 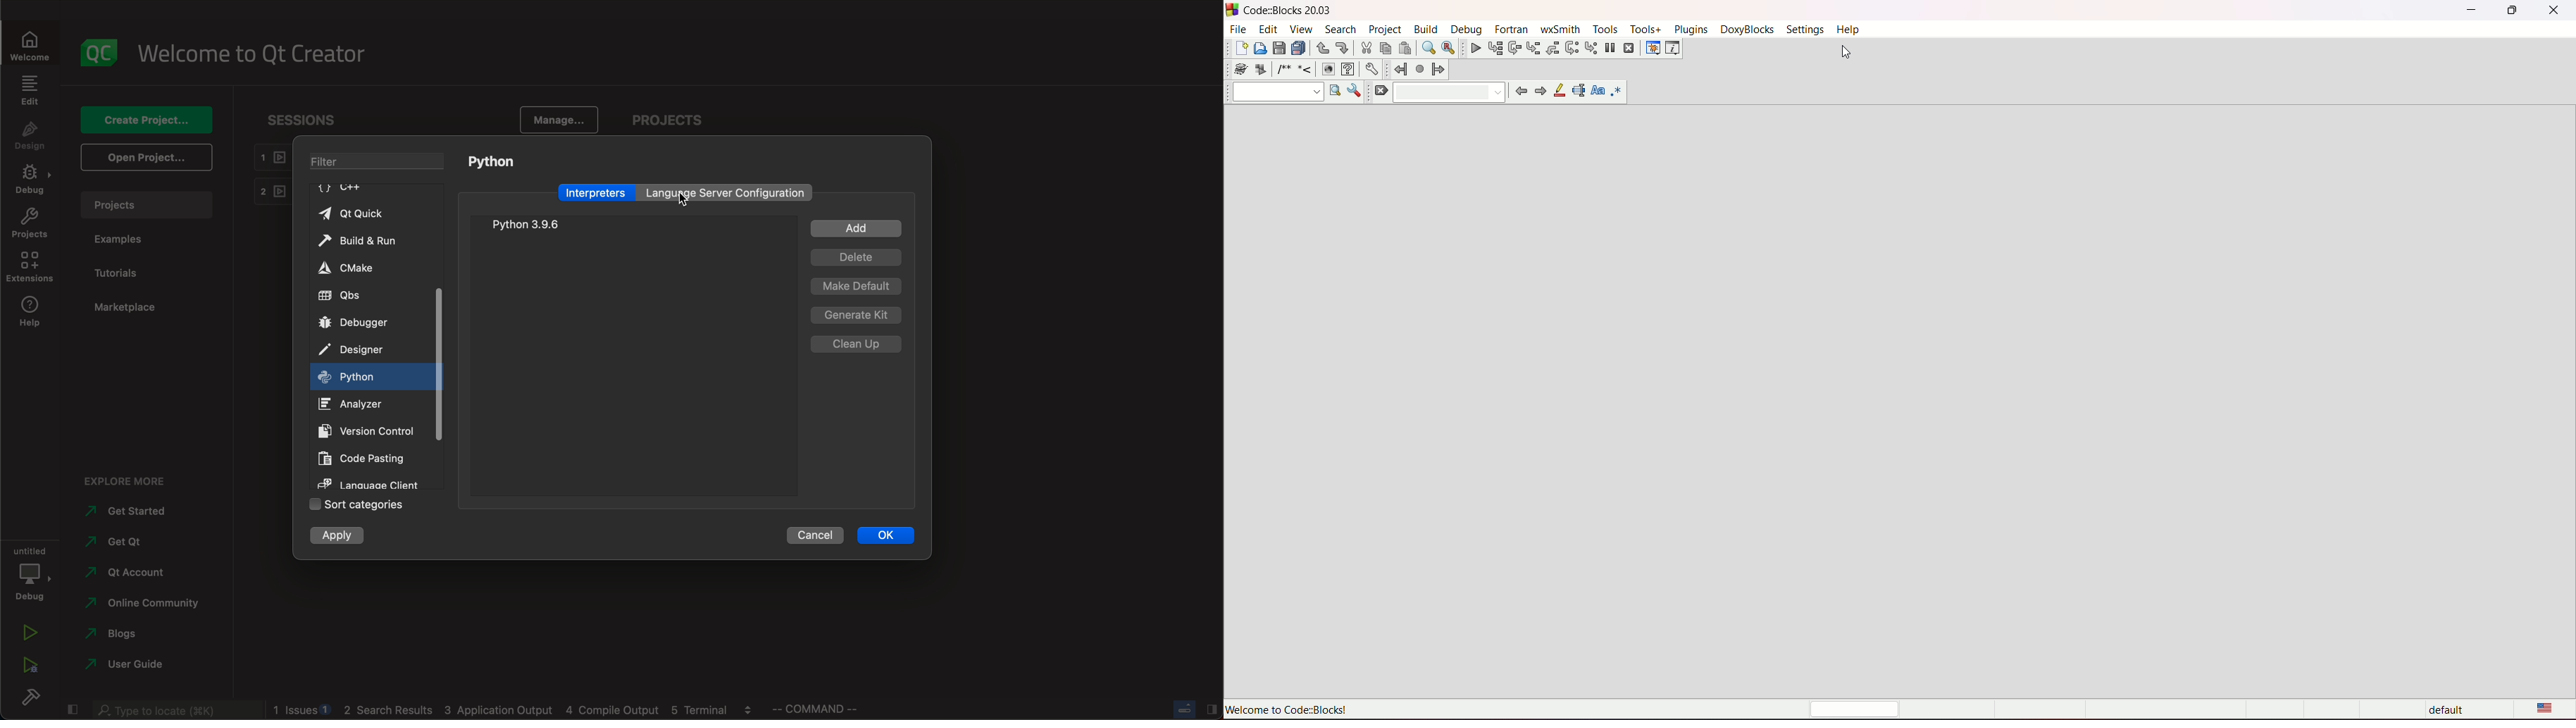 I want to click on C++, so click(x=343, y=188).